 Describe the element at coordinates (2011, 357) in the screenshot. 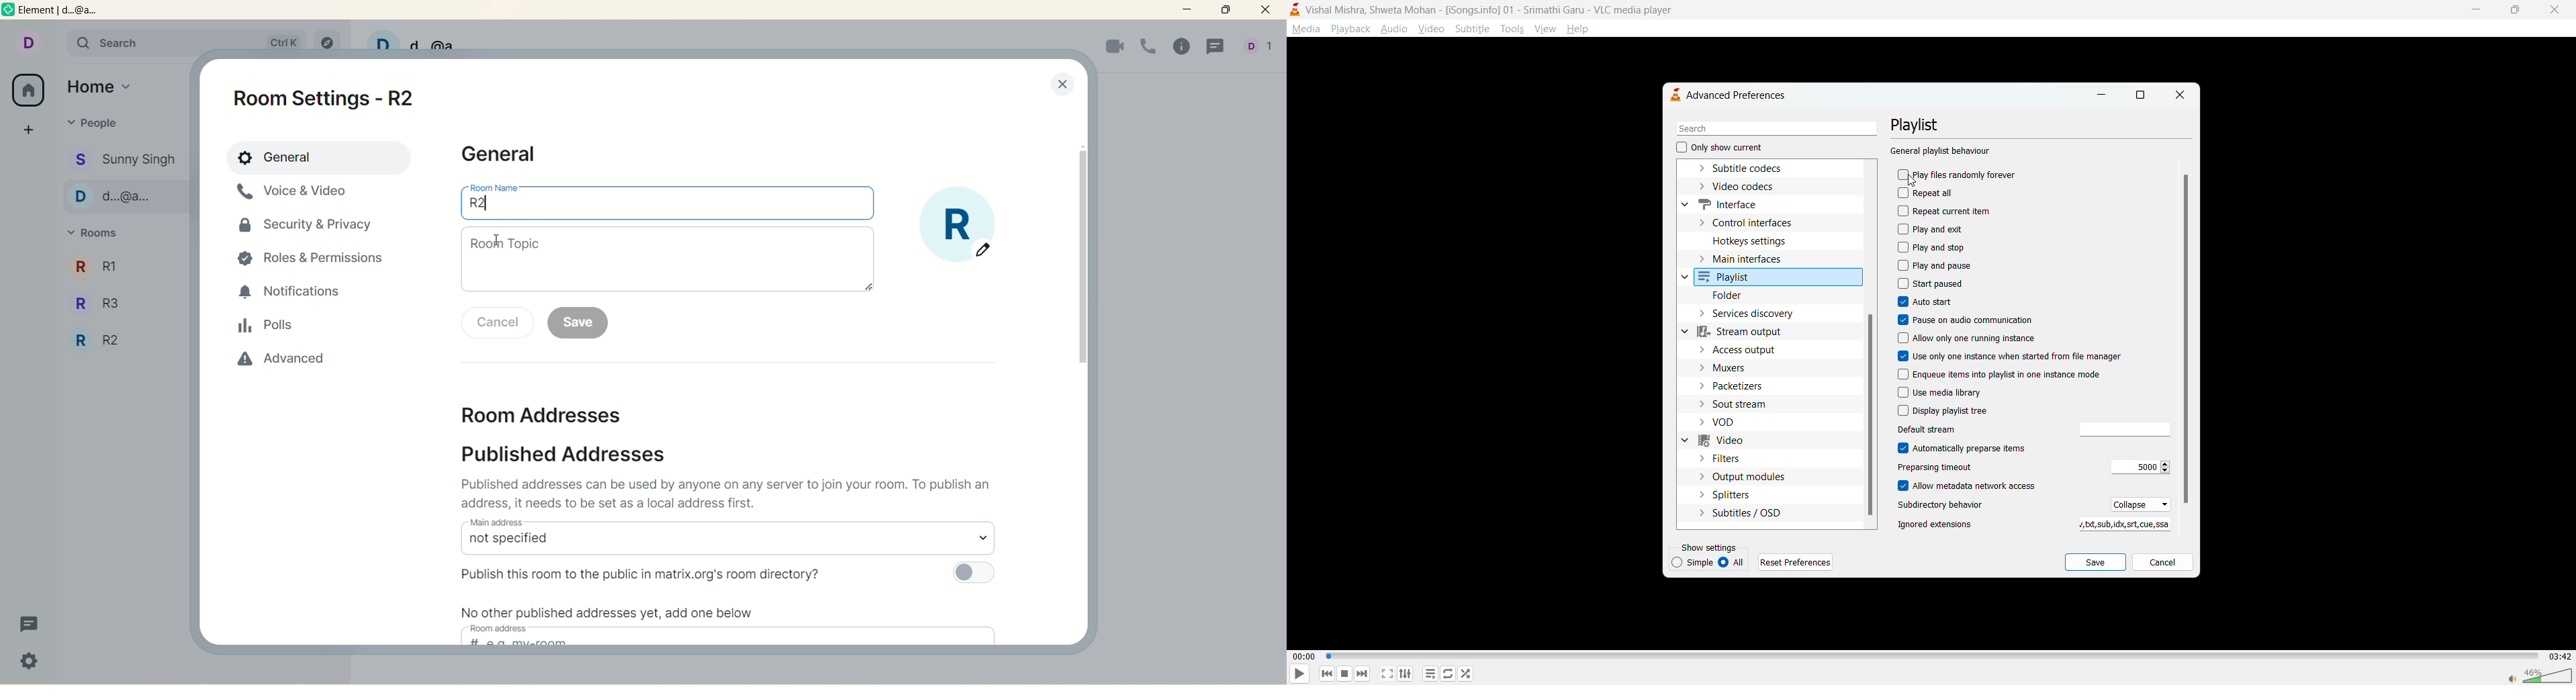

I see `use only one instance ` at that location.